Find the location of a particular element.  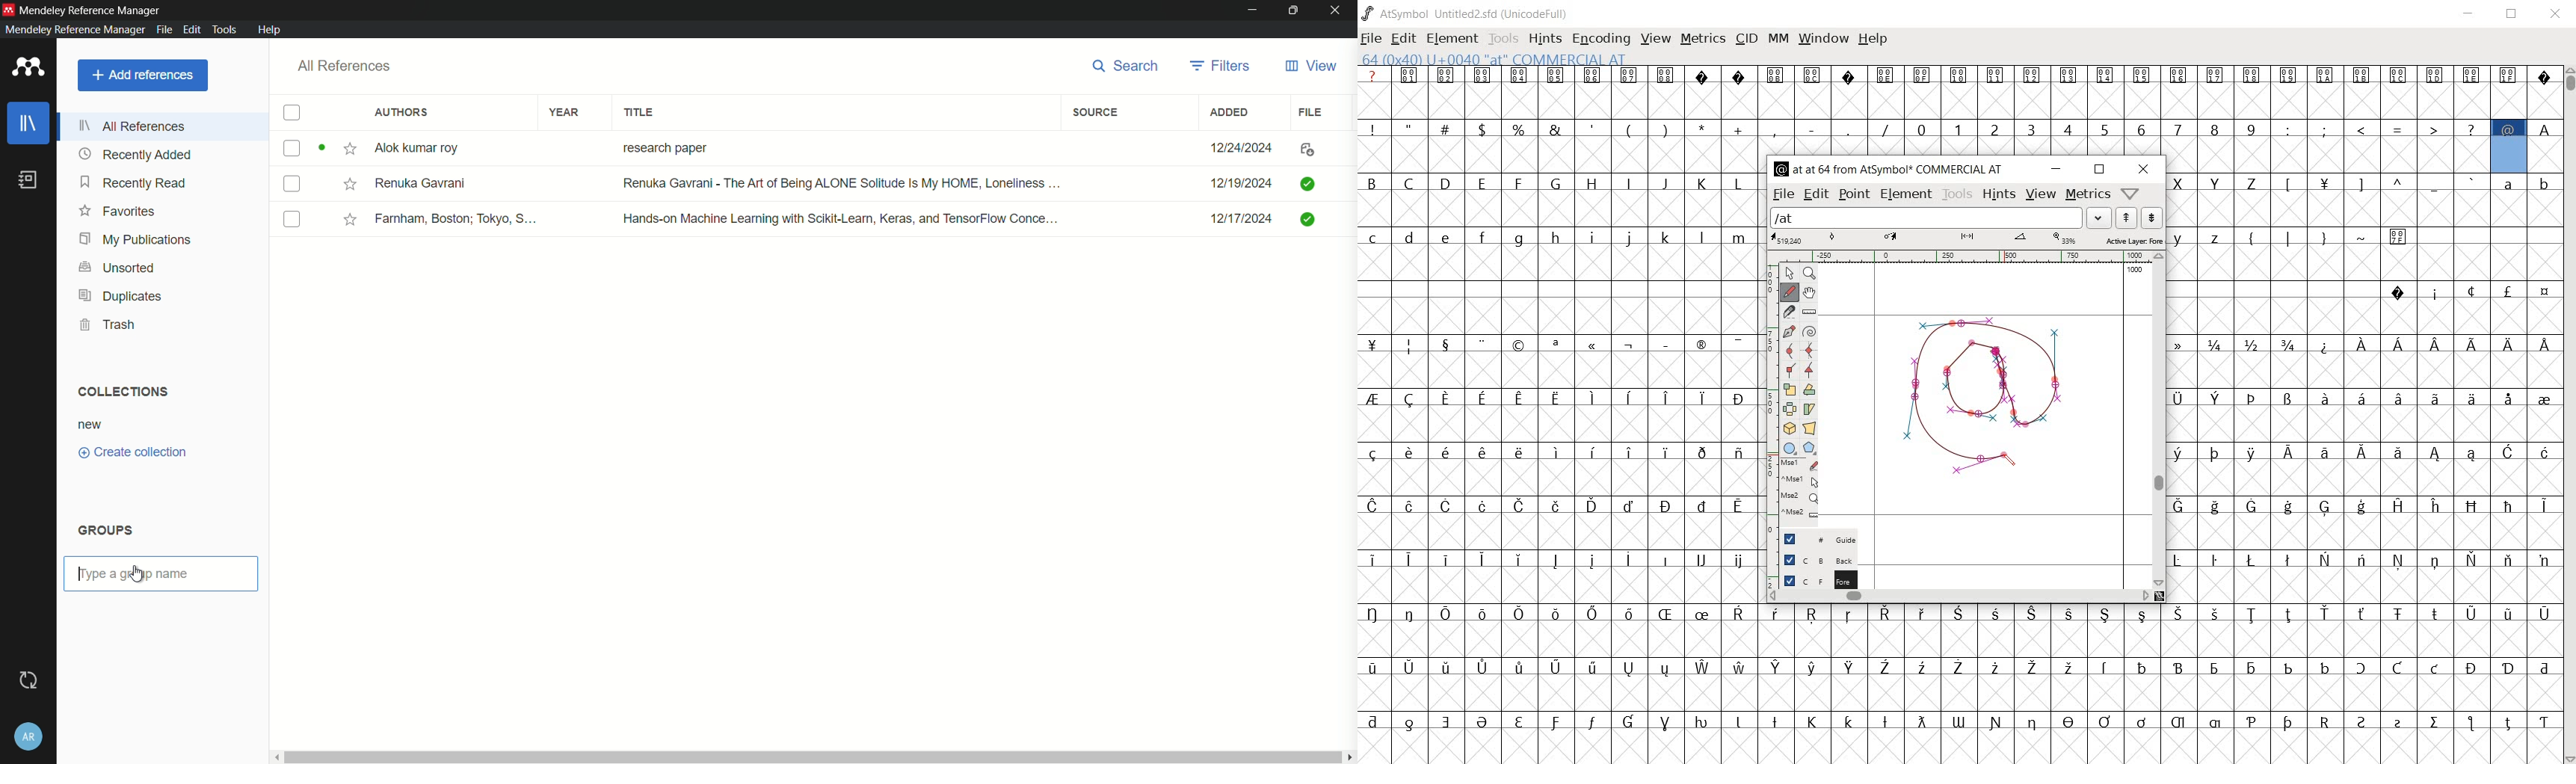

CLOSE is located at coordinates (2557, 16).